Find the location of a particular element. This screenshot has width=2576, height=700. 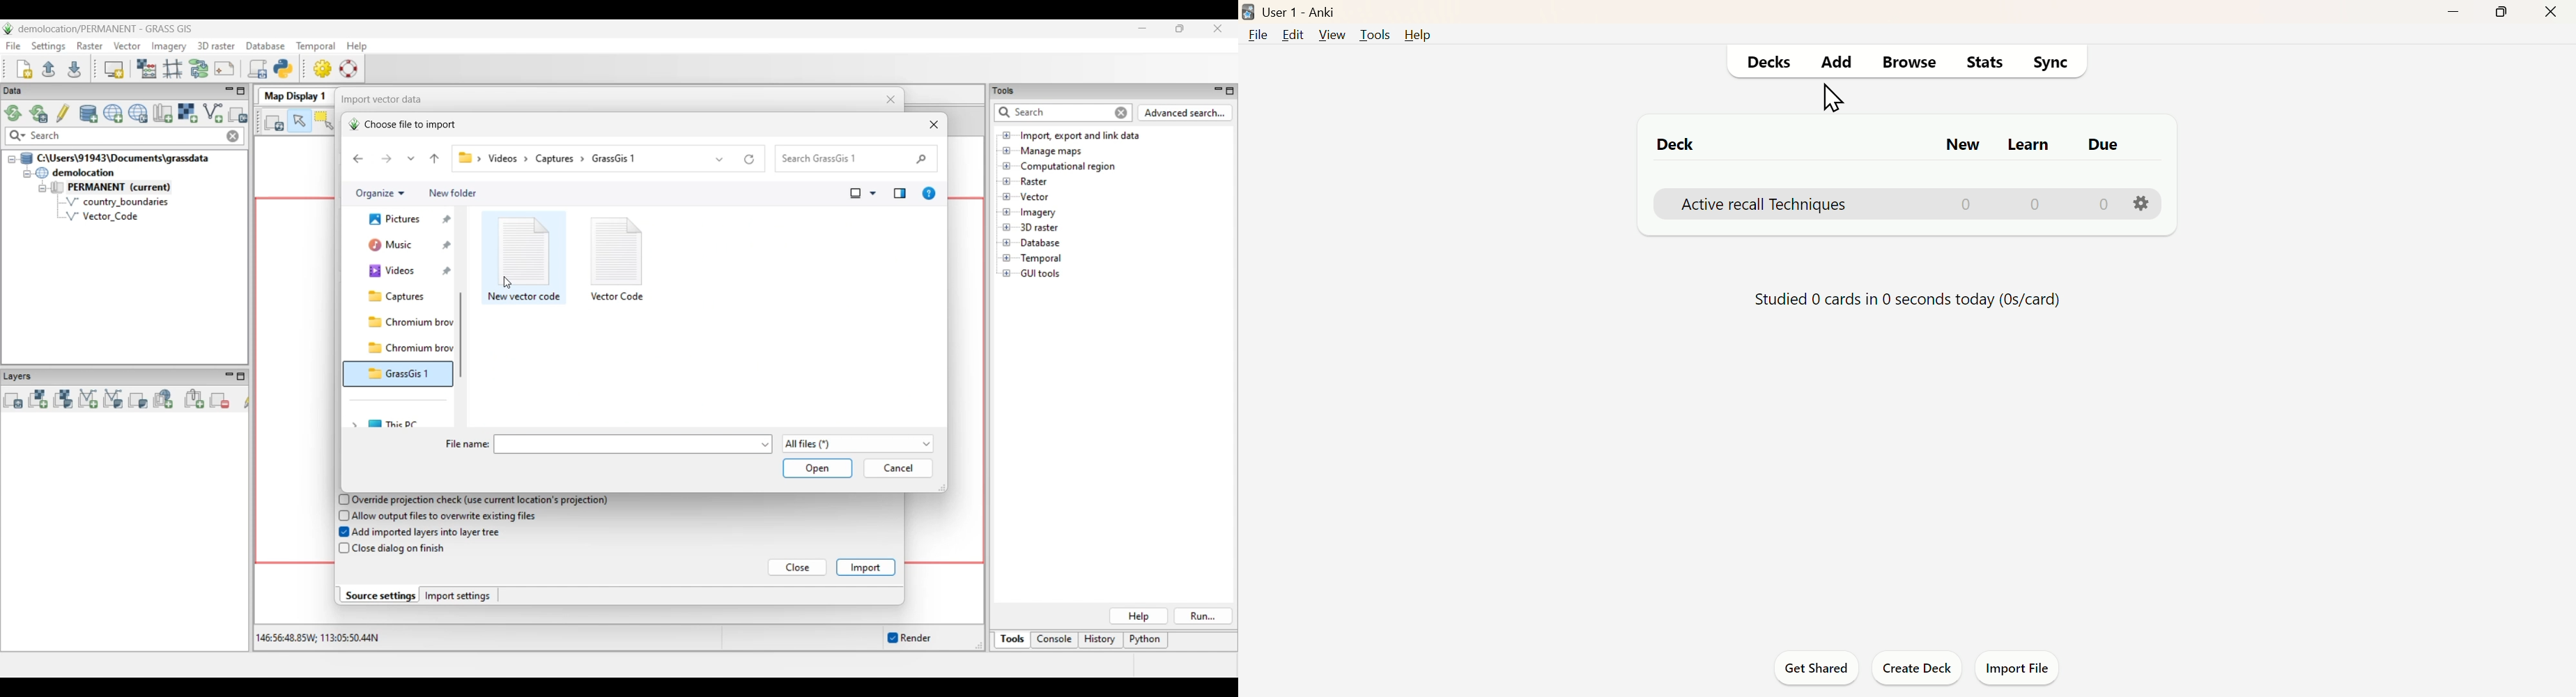

Help is located at coordinates (1419, 36).